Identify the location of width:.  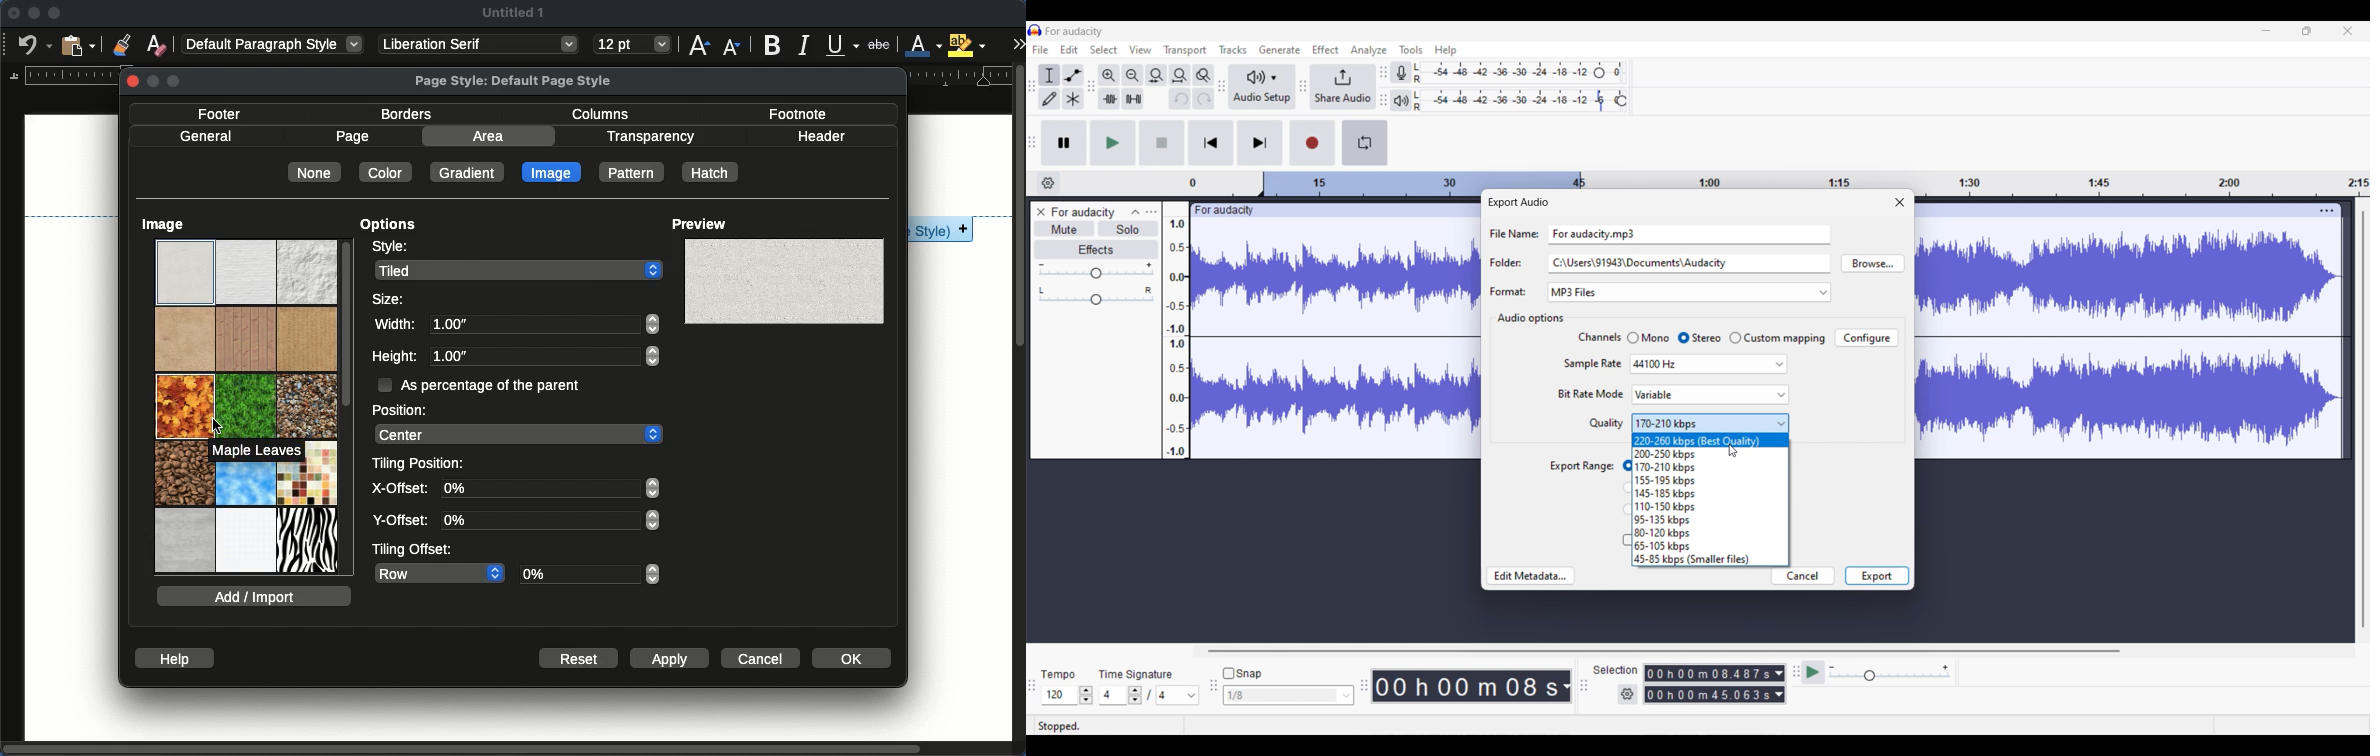
(394, 323).